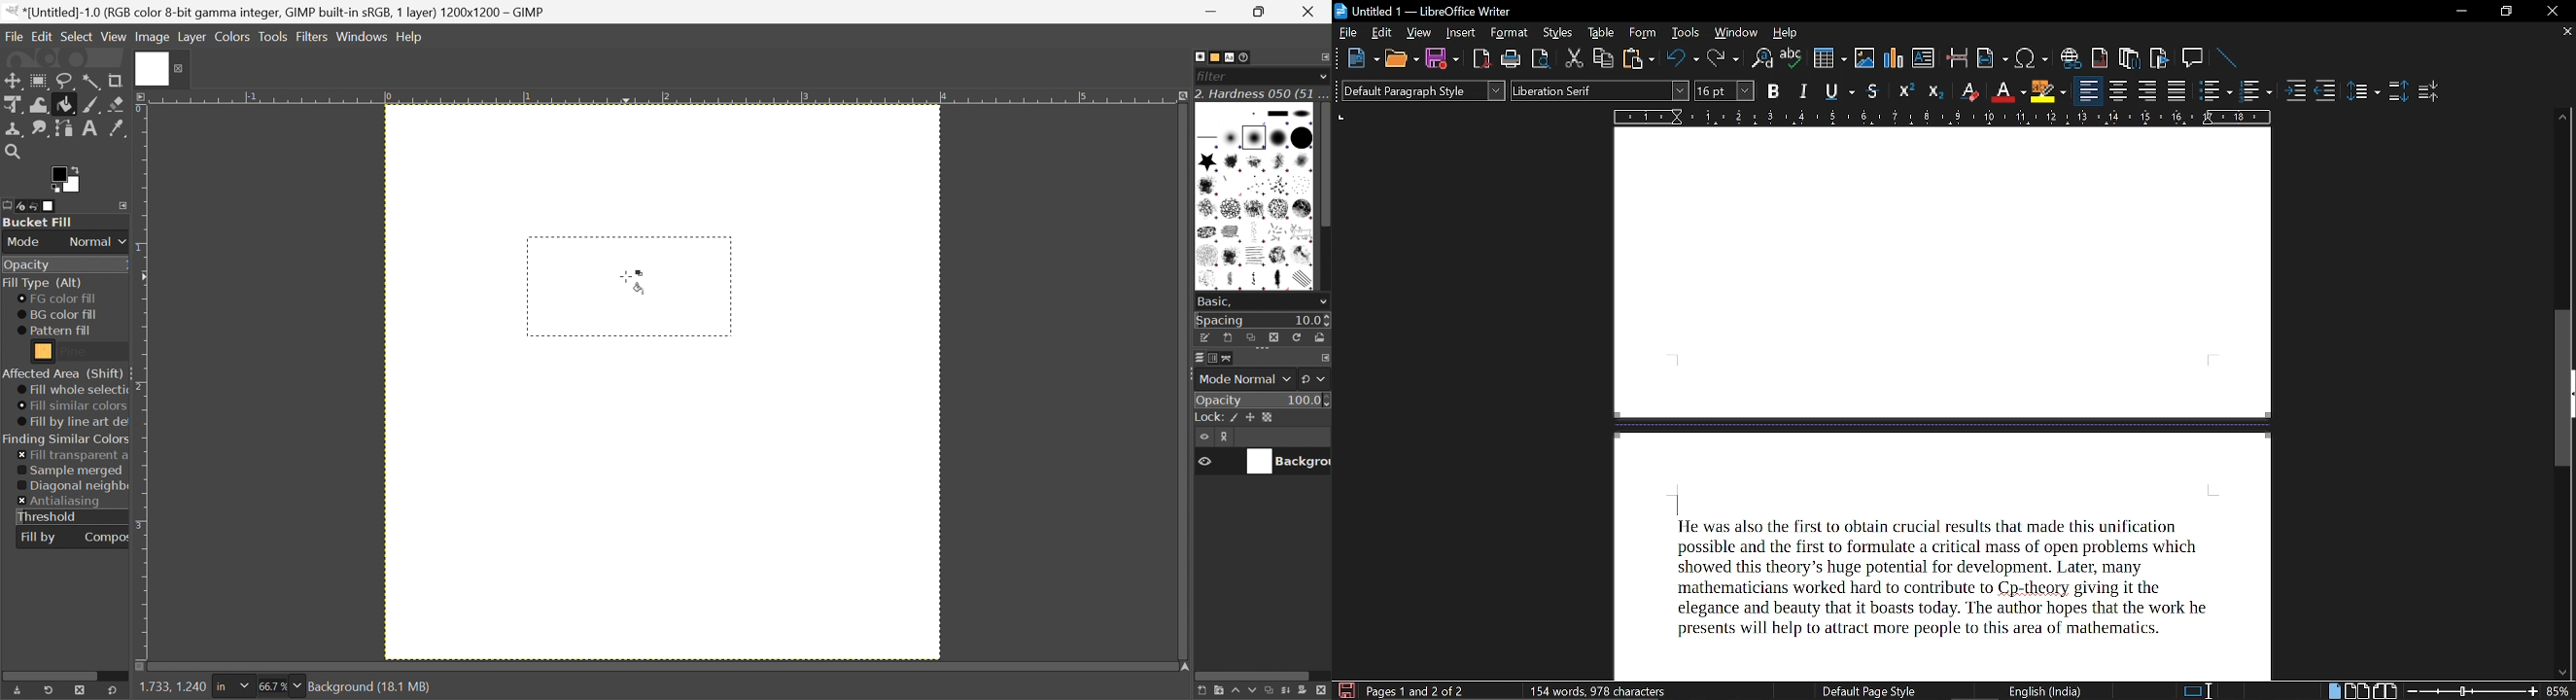 This screenshot has height=700, width=2576. I want to click on Insert table, so click(1830, 59).